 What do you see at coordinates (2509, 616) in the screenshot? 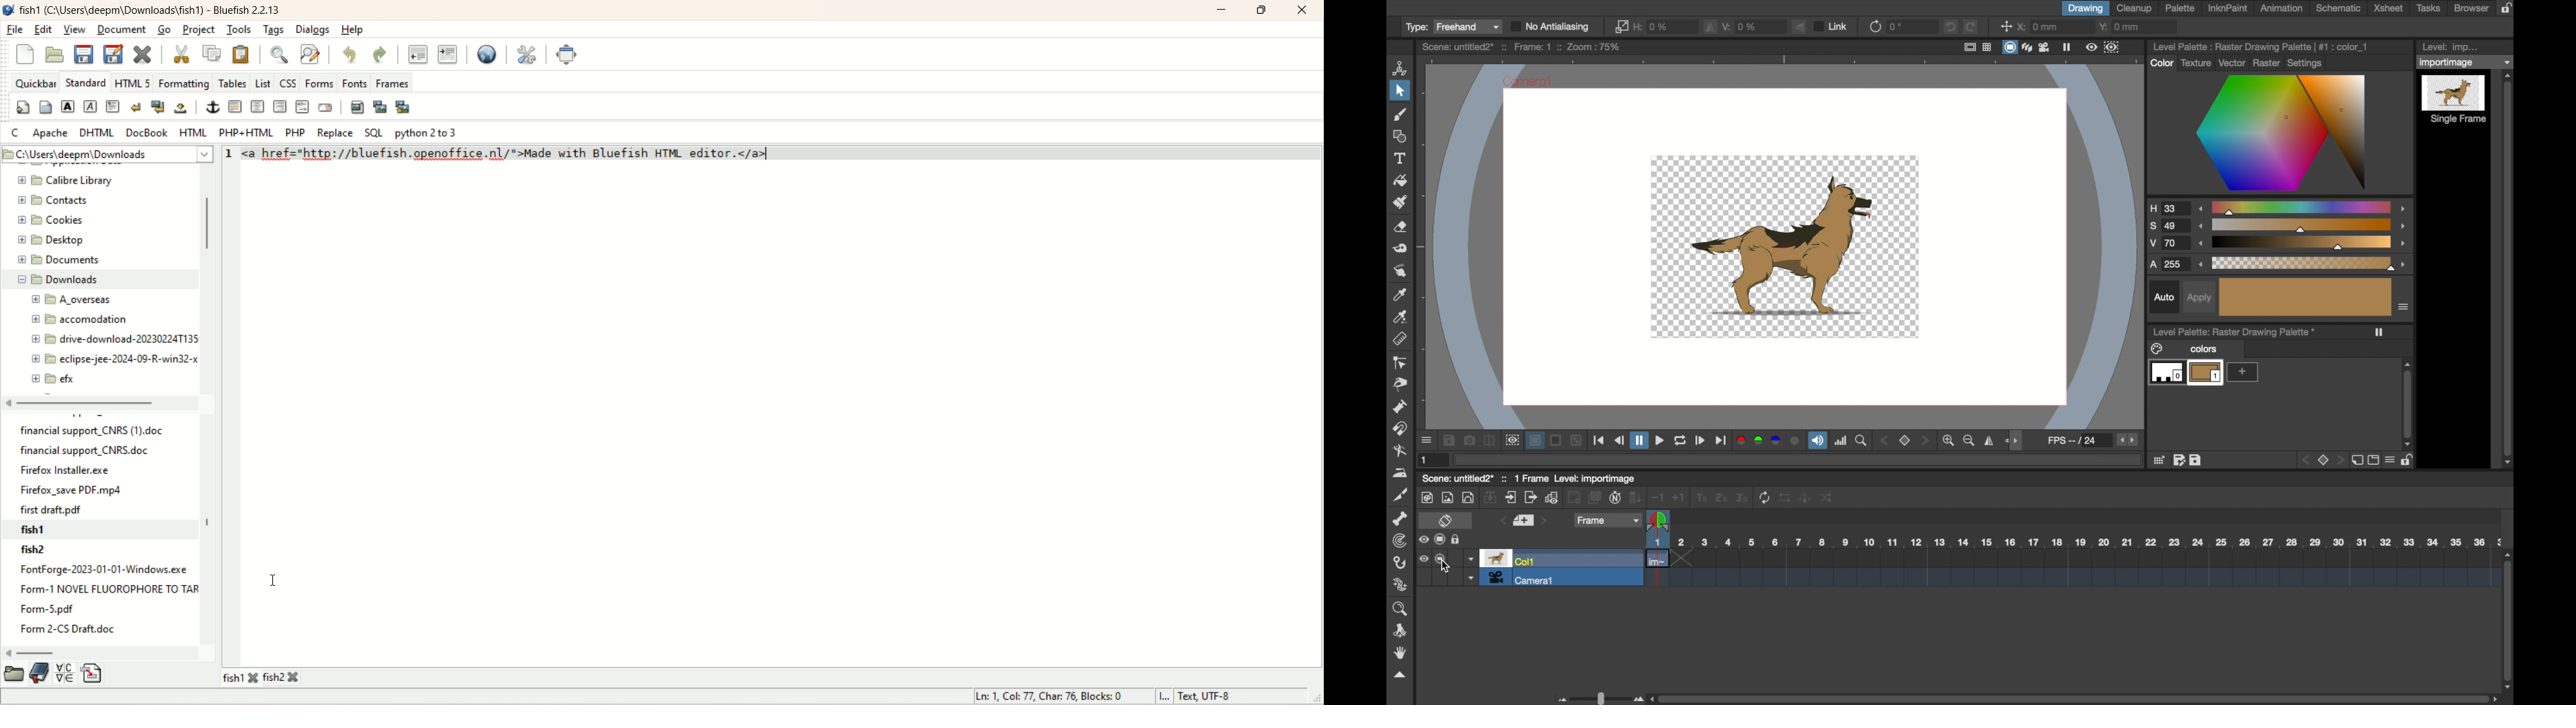
I see `scroll box` at bounding box center [2509, 616].